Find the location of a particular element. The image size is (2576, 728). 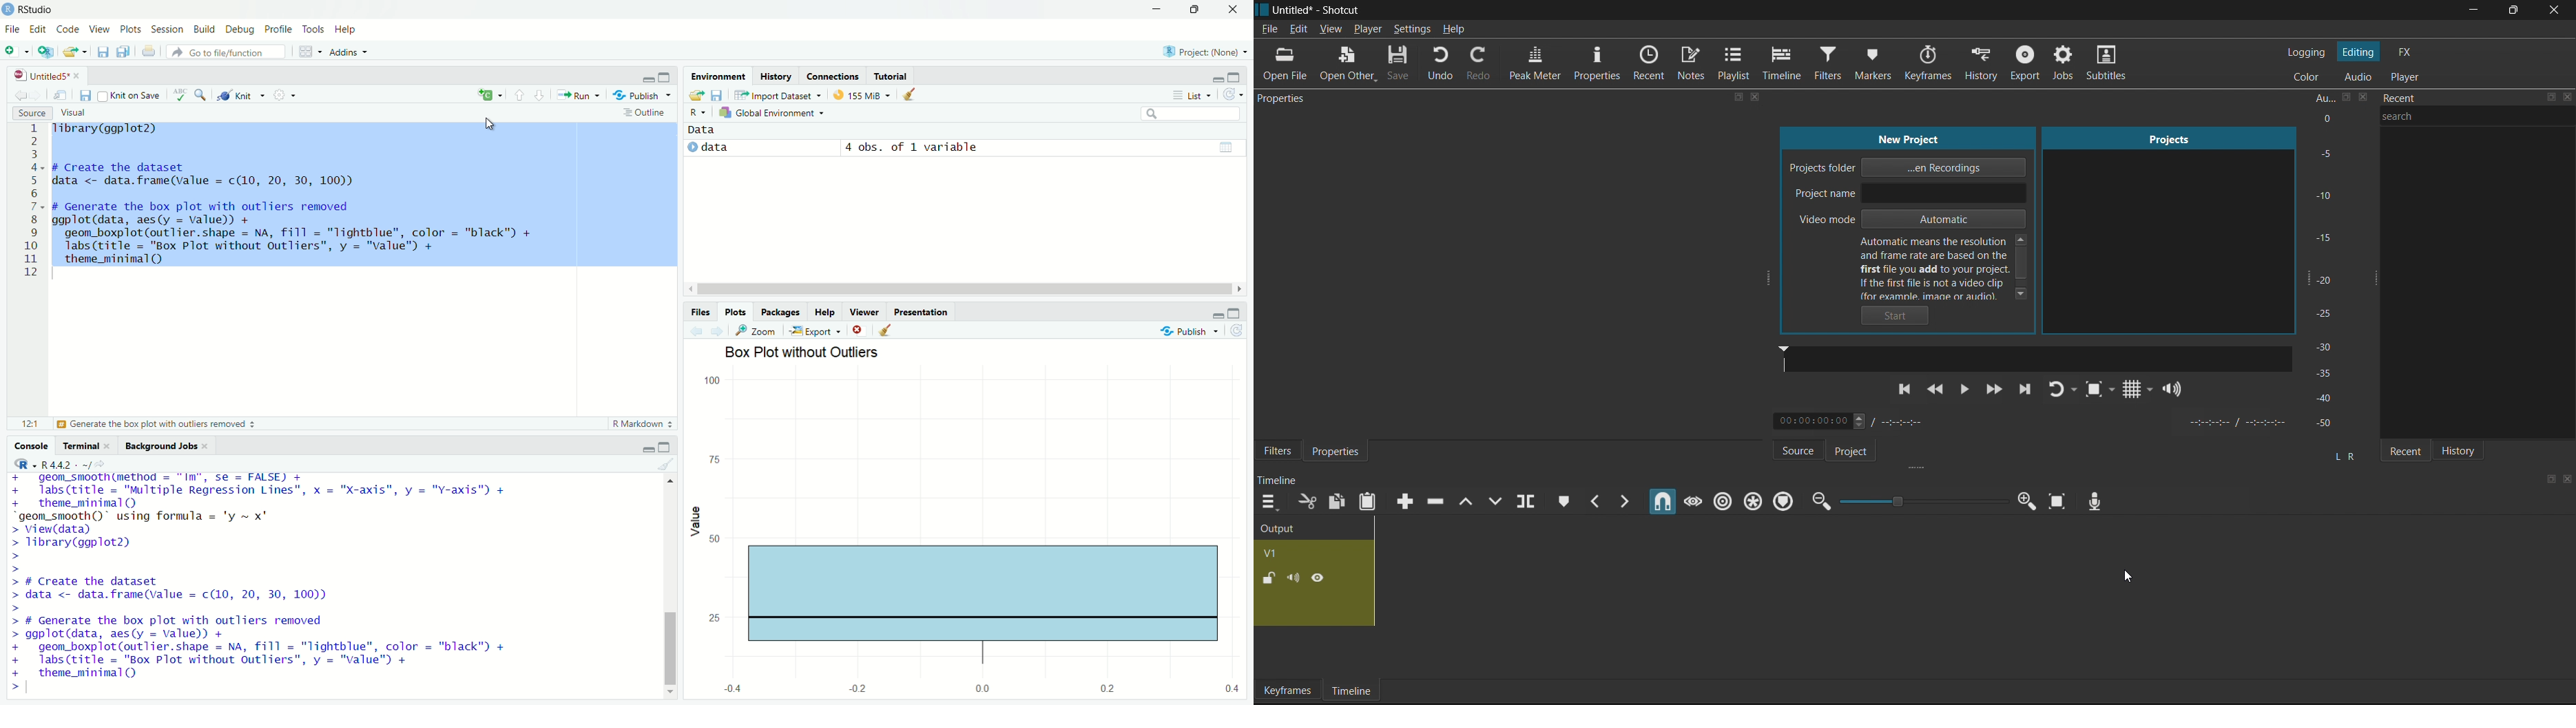

title bar is located at coordinates (1860, 10).